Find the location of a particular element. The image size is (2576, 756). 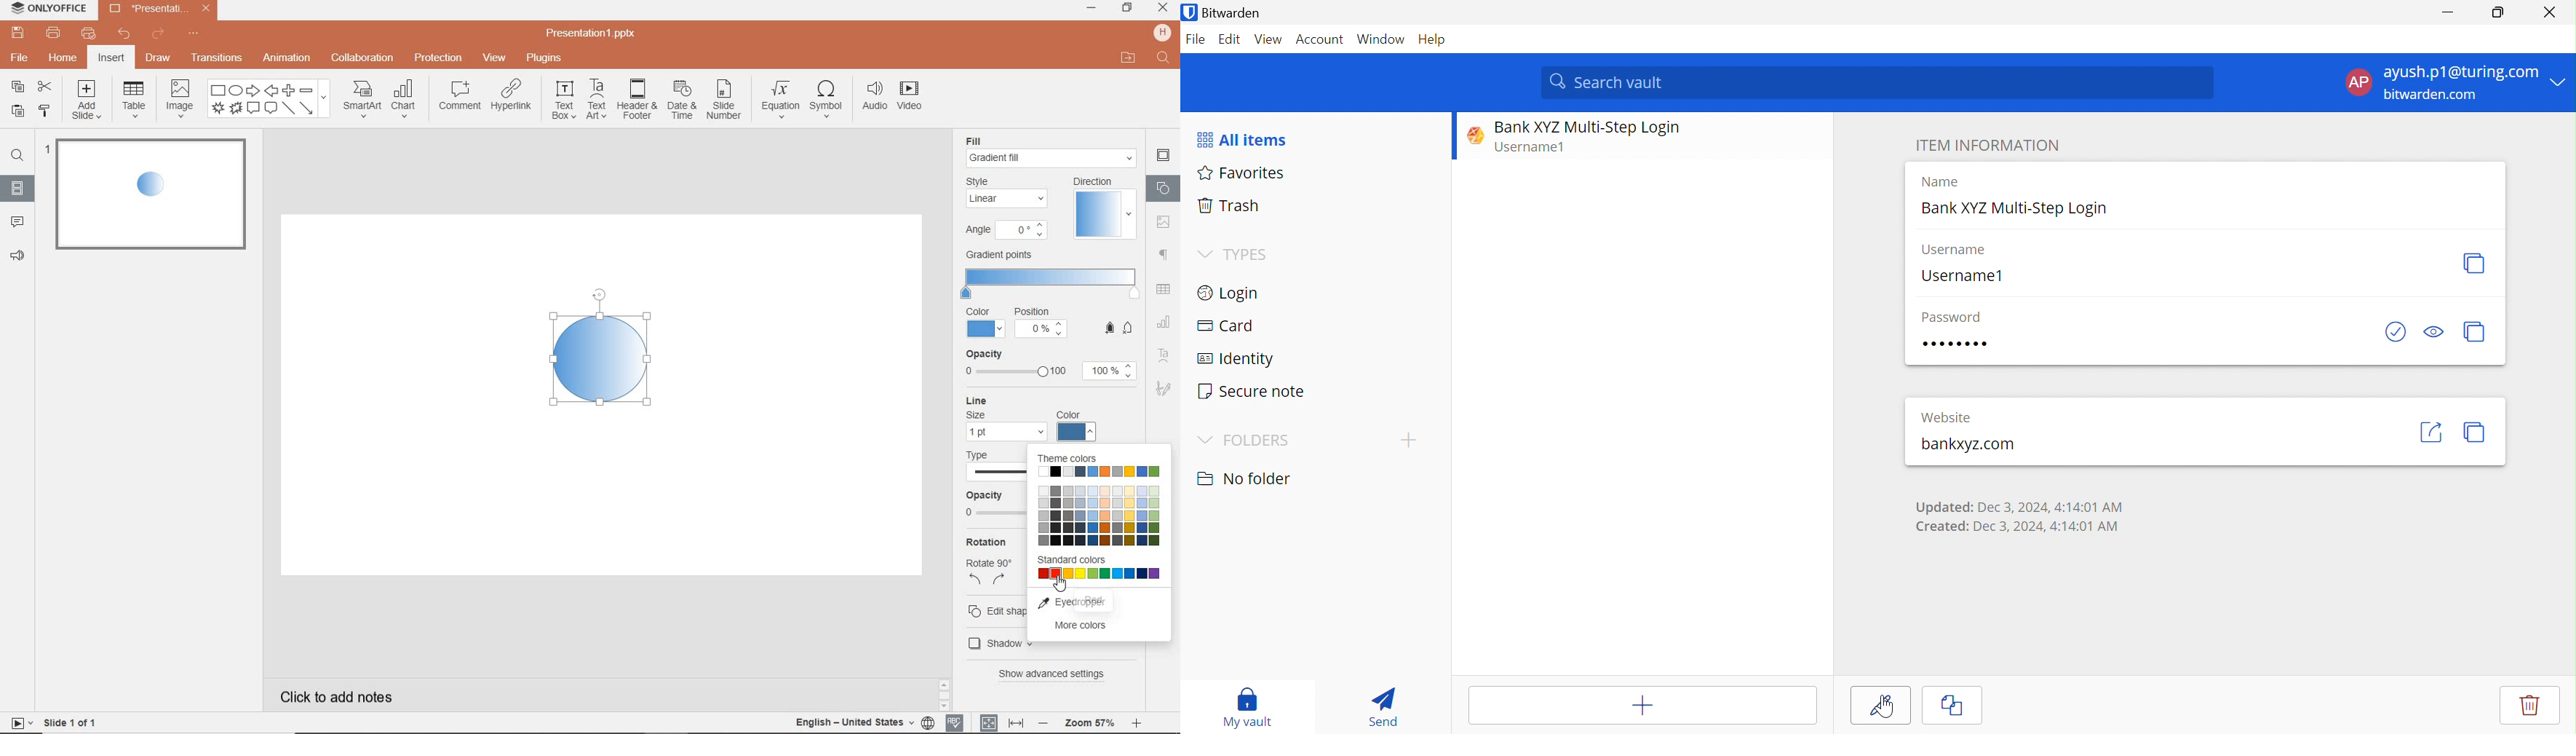

standard colors is located at coordinates (1099, 577).